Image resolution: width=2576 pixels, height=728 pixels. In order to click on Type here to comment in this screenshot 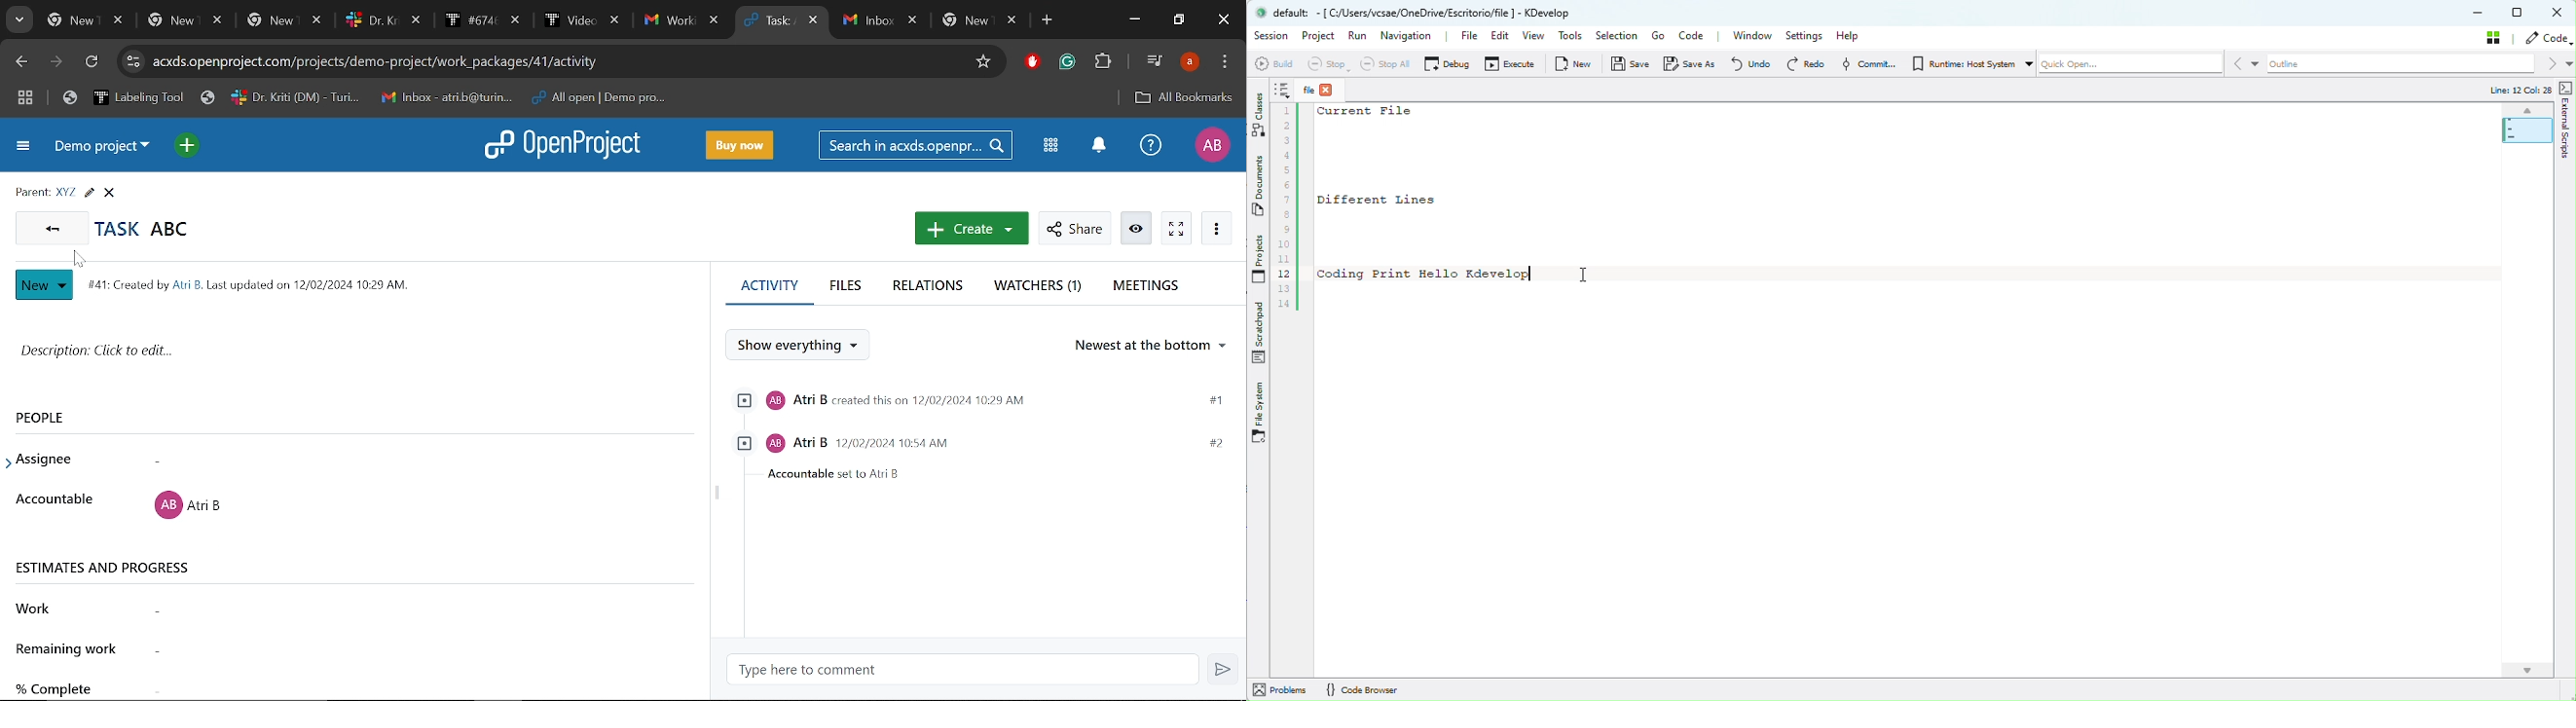, I will do `click(962, 671)`.